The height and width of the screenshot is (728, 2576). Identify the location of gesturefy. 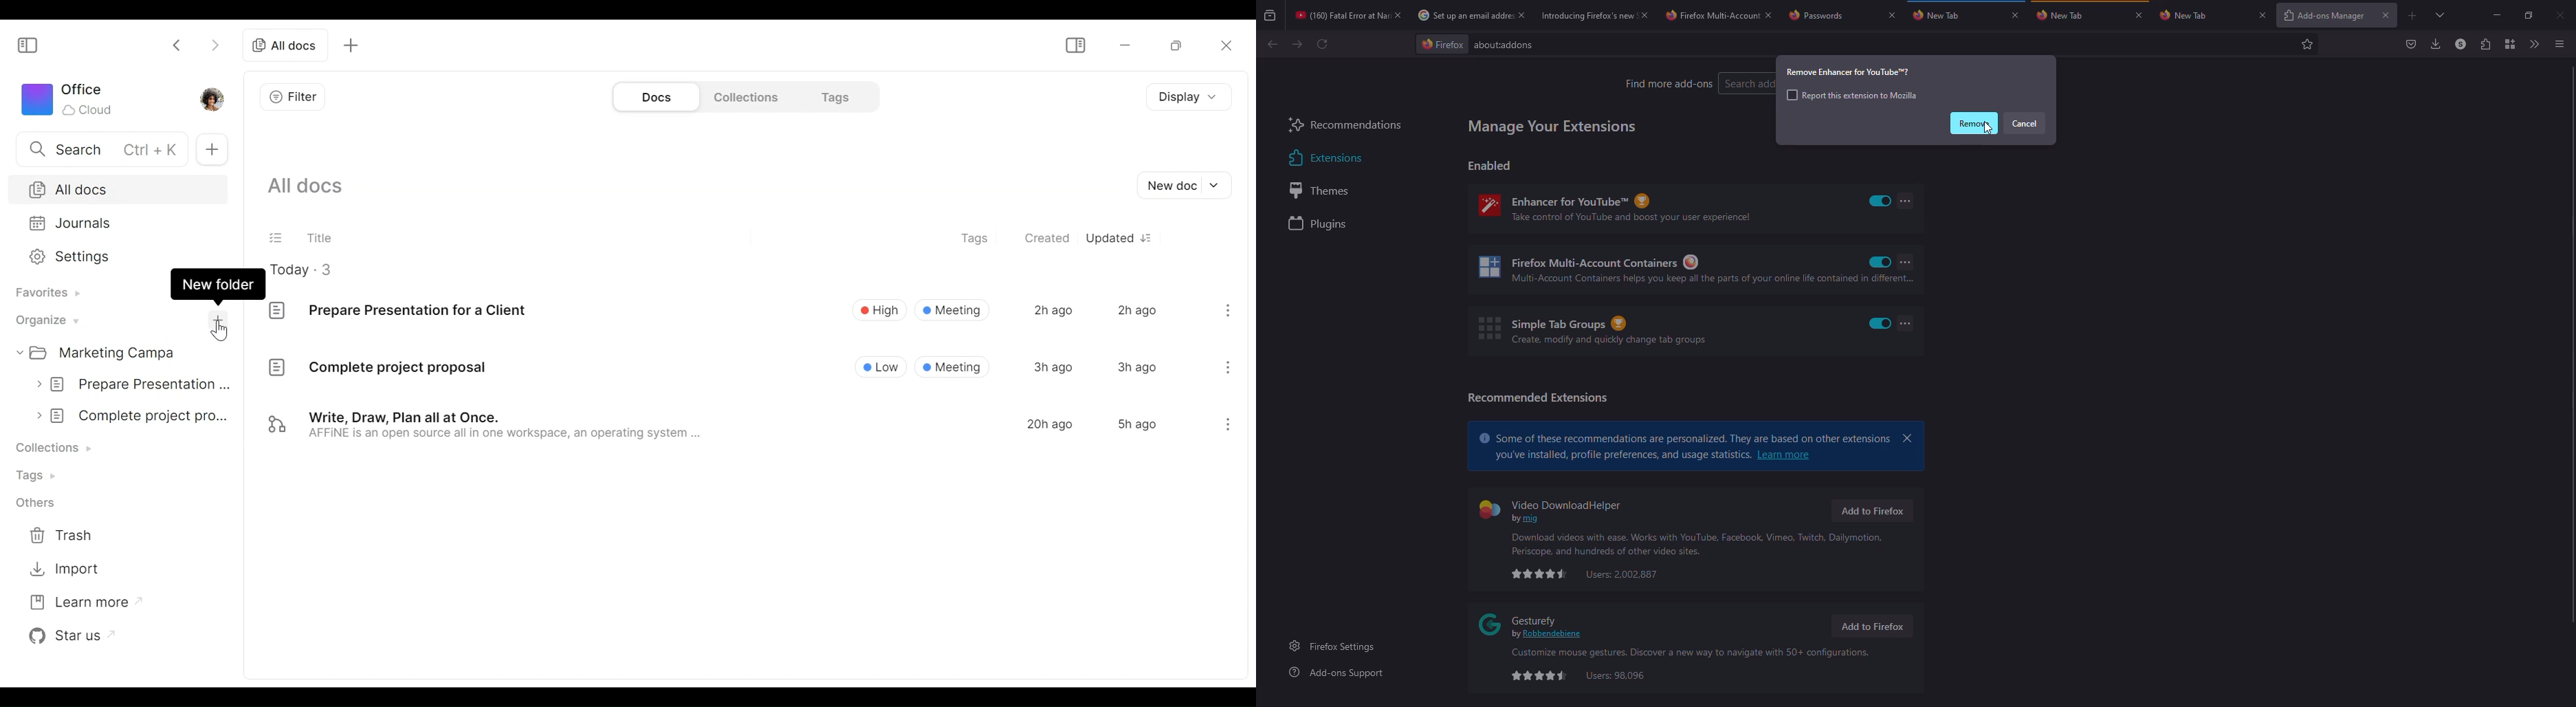
(1534, 624).